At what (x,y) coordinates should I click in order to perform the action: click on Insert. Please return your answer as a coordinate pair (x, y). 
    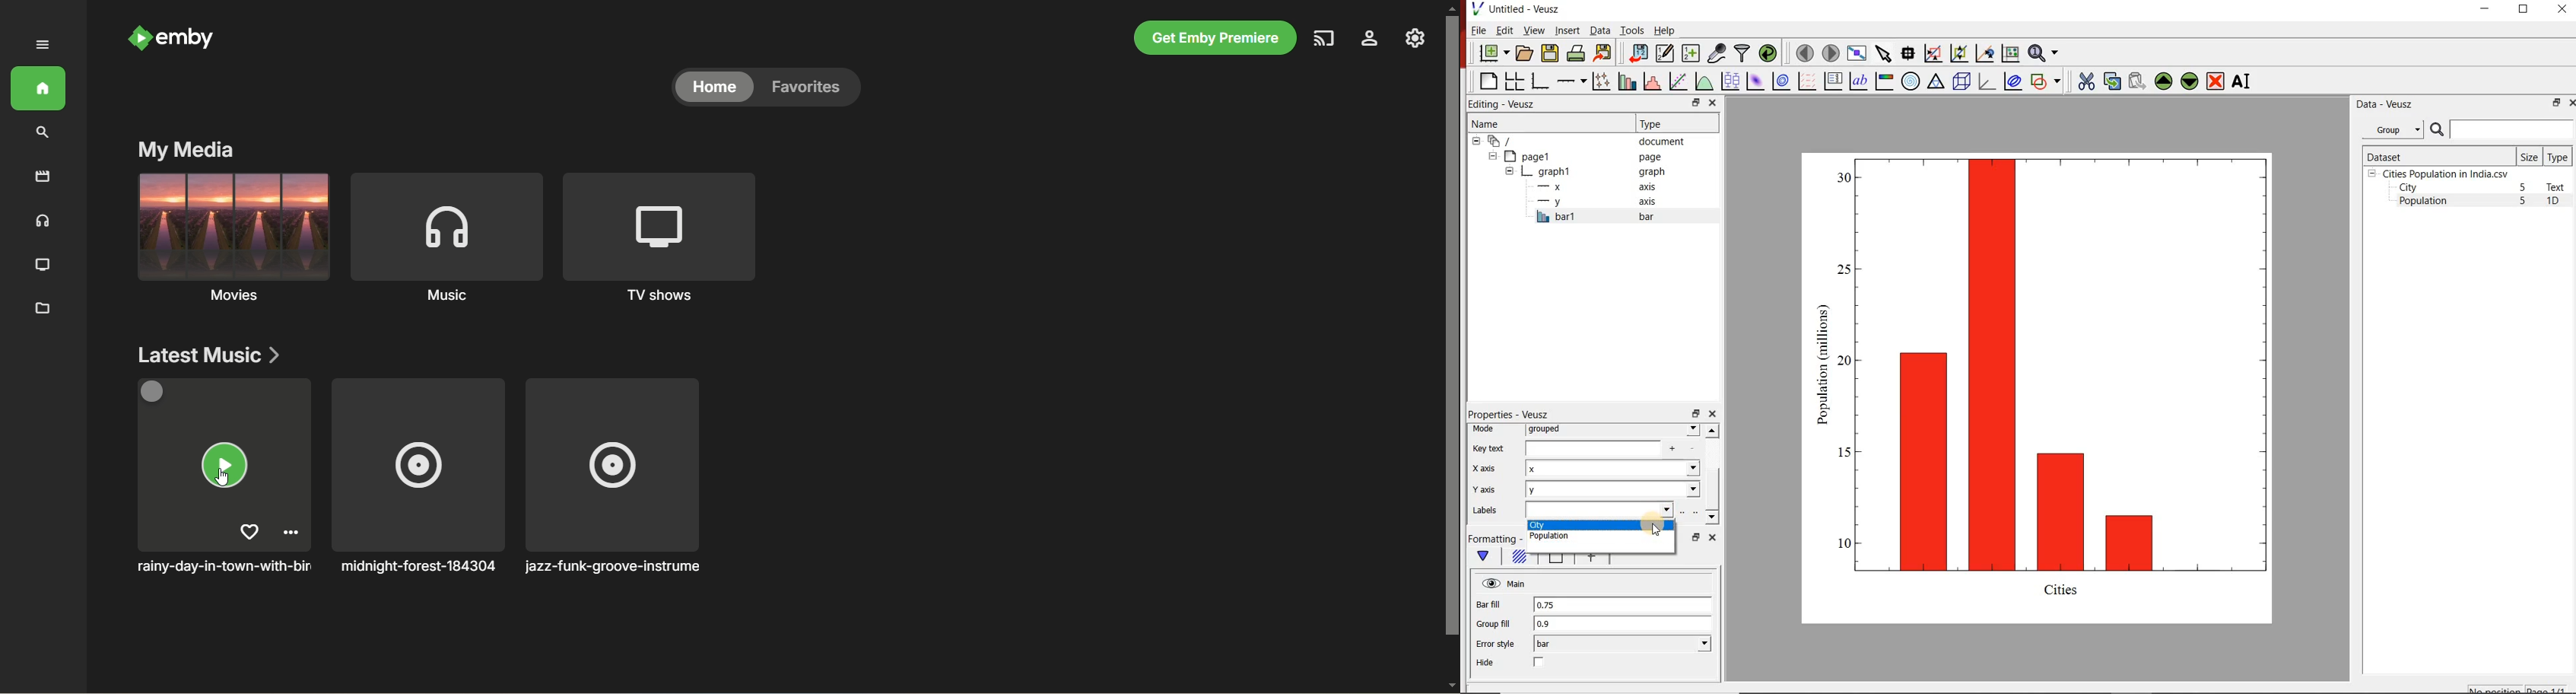
    Looking at the image, I should click on (1567, 31).